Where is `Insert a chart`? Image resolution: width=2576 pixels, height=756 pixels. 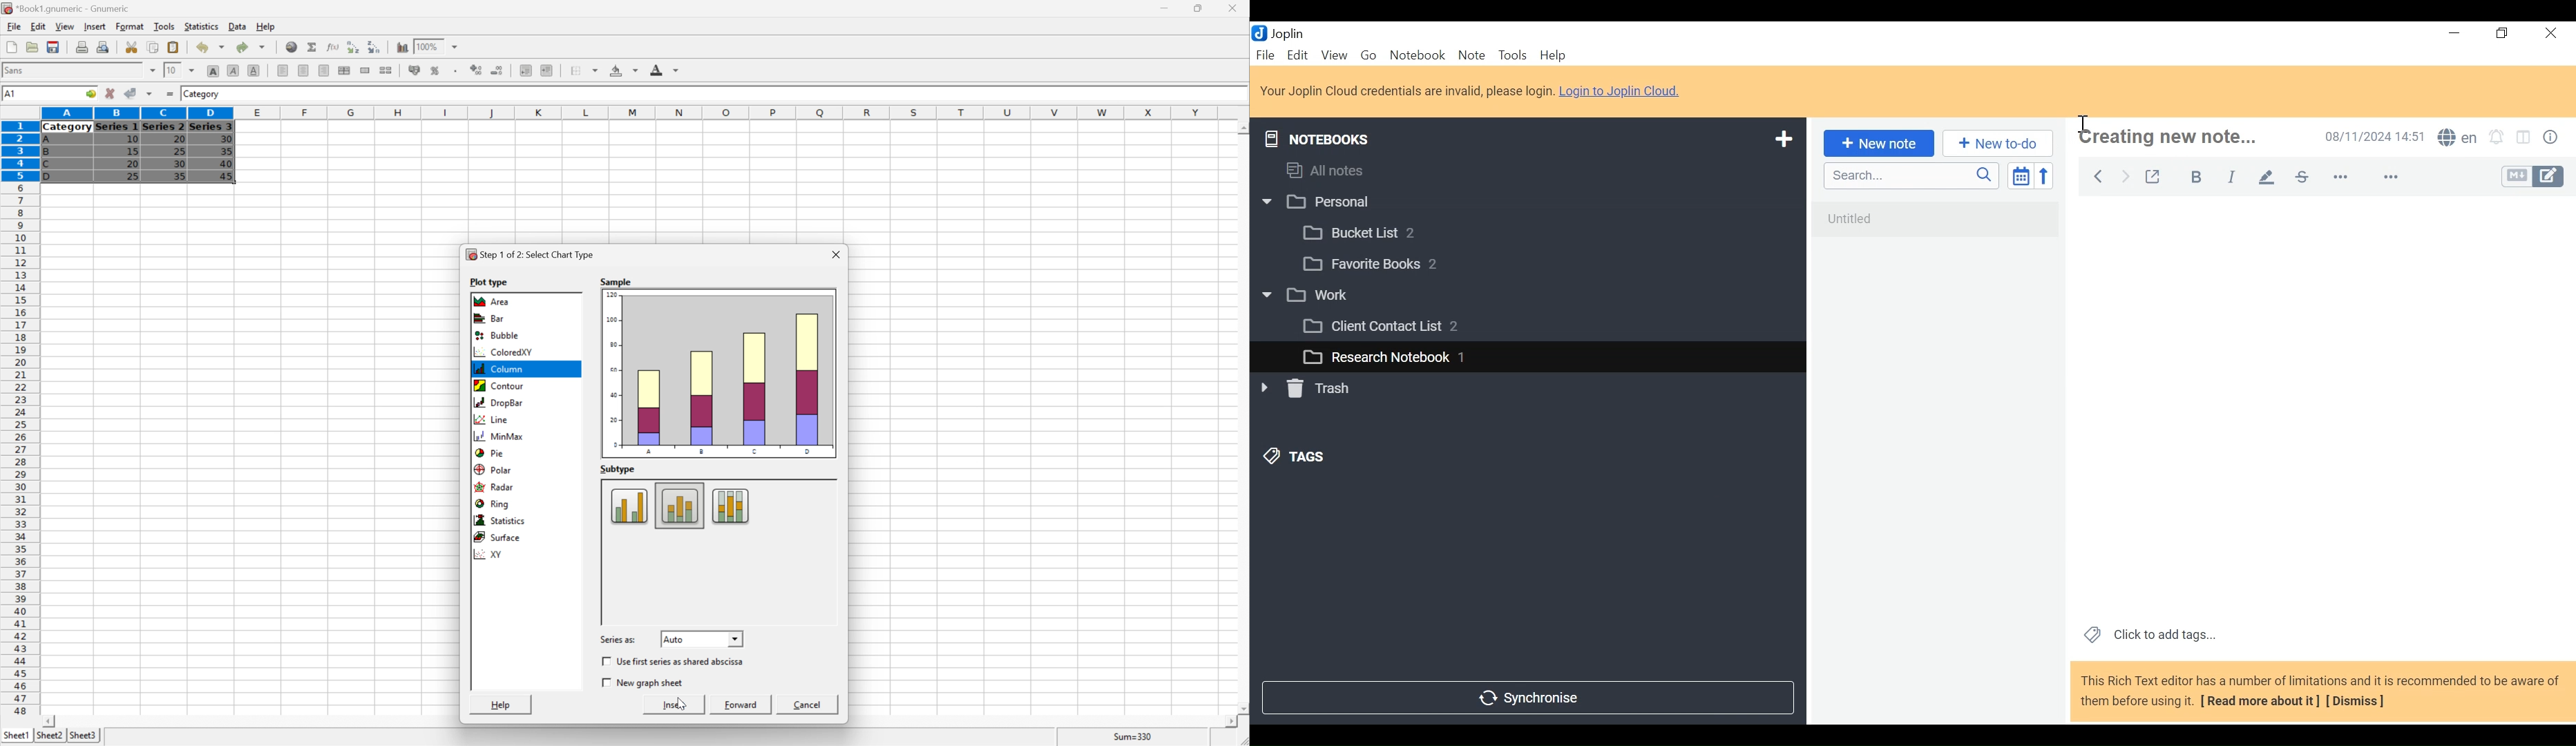 Insert a chart is located at coordinates (445, 68).